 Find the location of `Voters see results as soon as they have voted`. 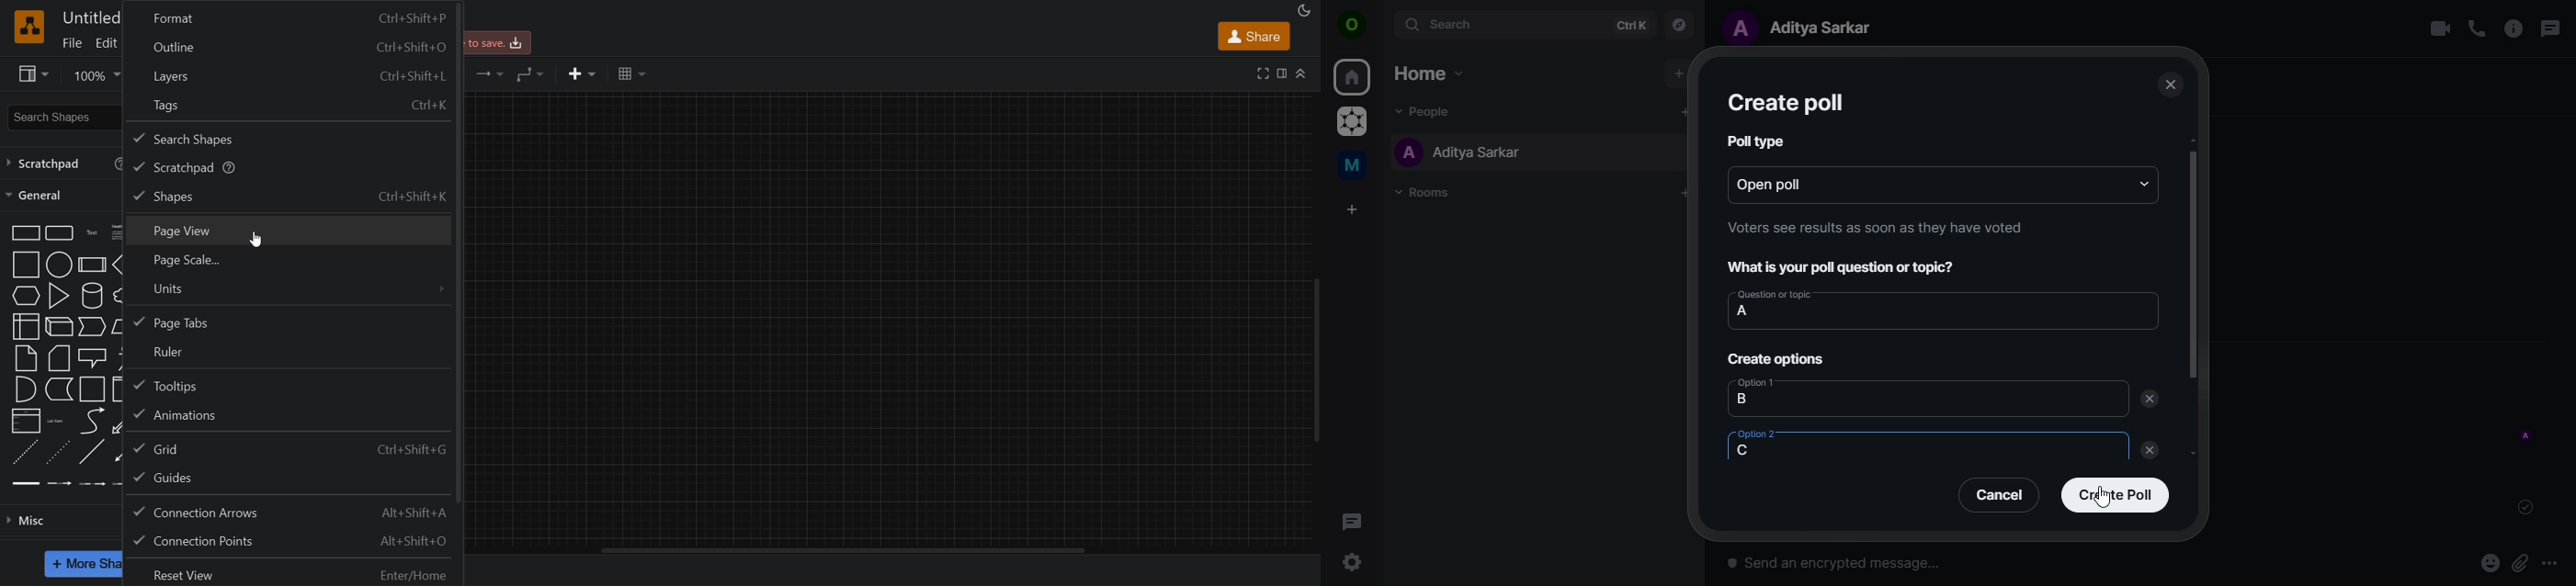

Voters see results as soon as they have voted is located at coordinates (1872, 228).